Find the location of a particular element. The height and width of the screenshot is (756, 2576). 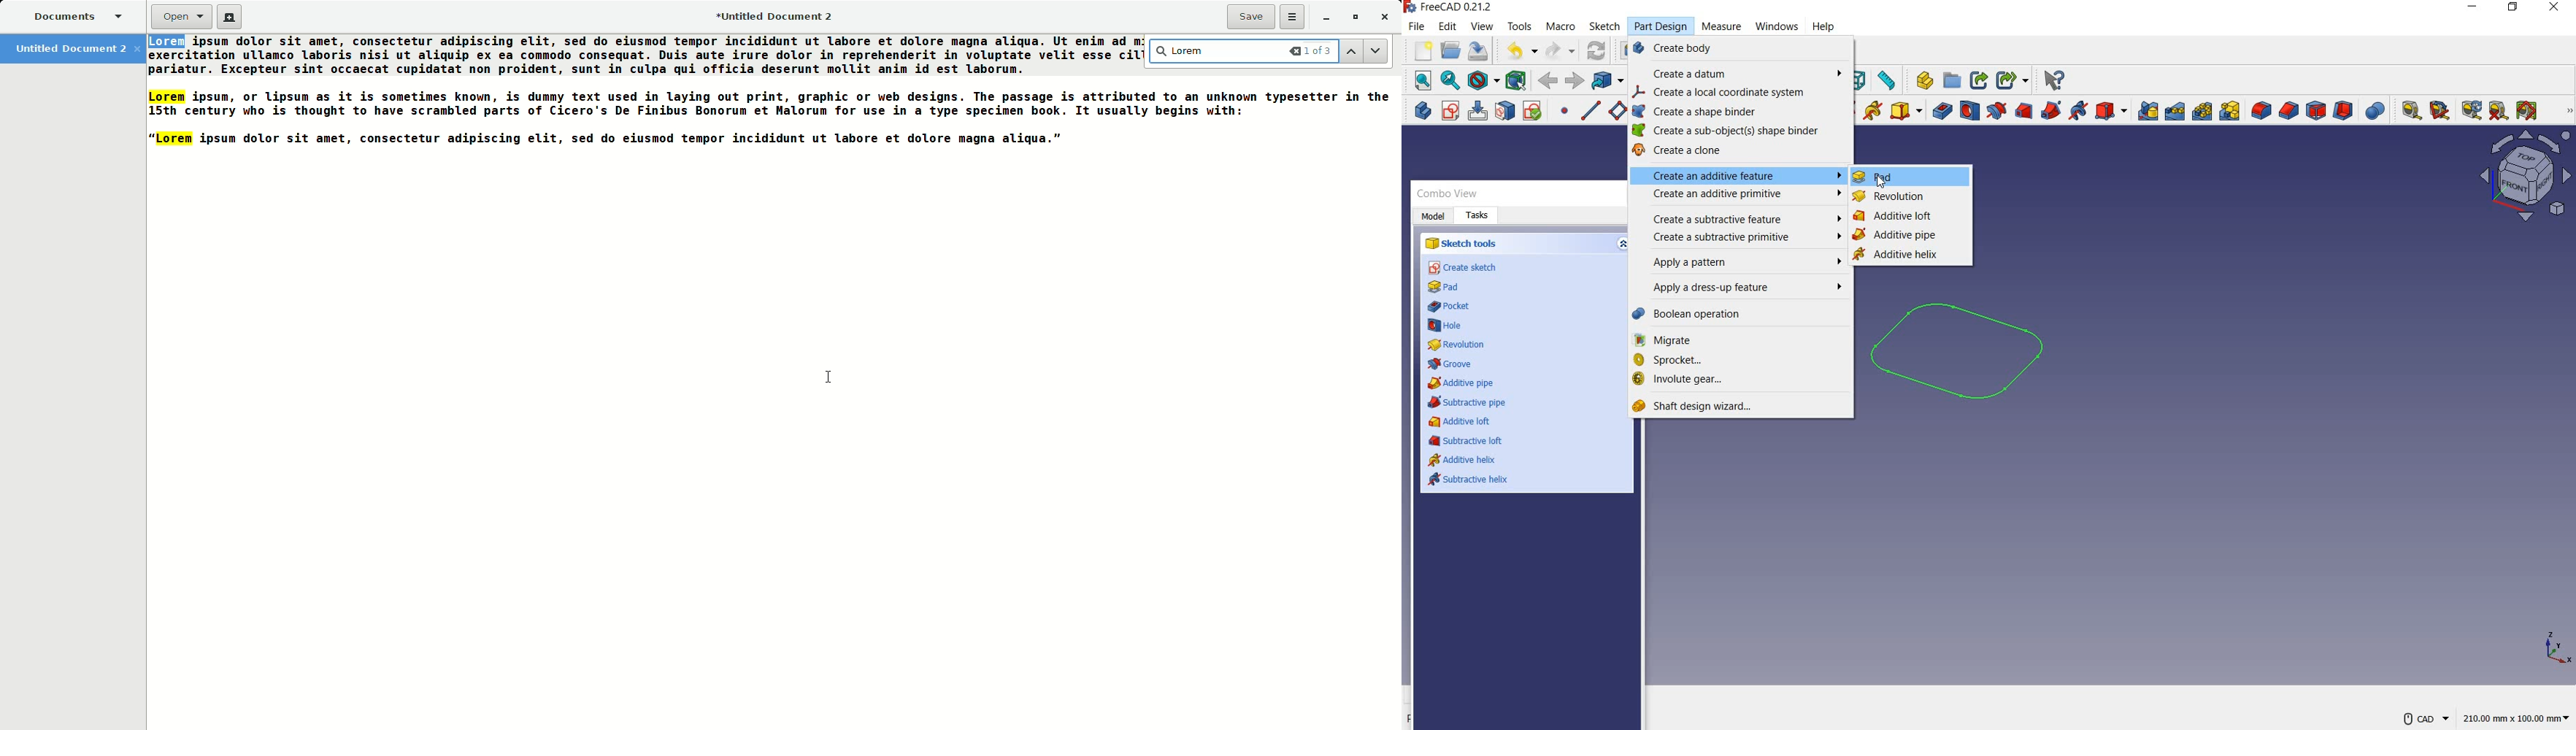

forward is located at coordinates (1549, 80).